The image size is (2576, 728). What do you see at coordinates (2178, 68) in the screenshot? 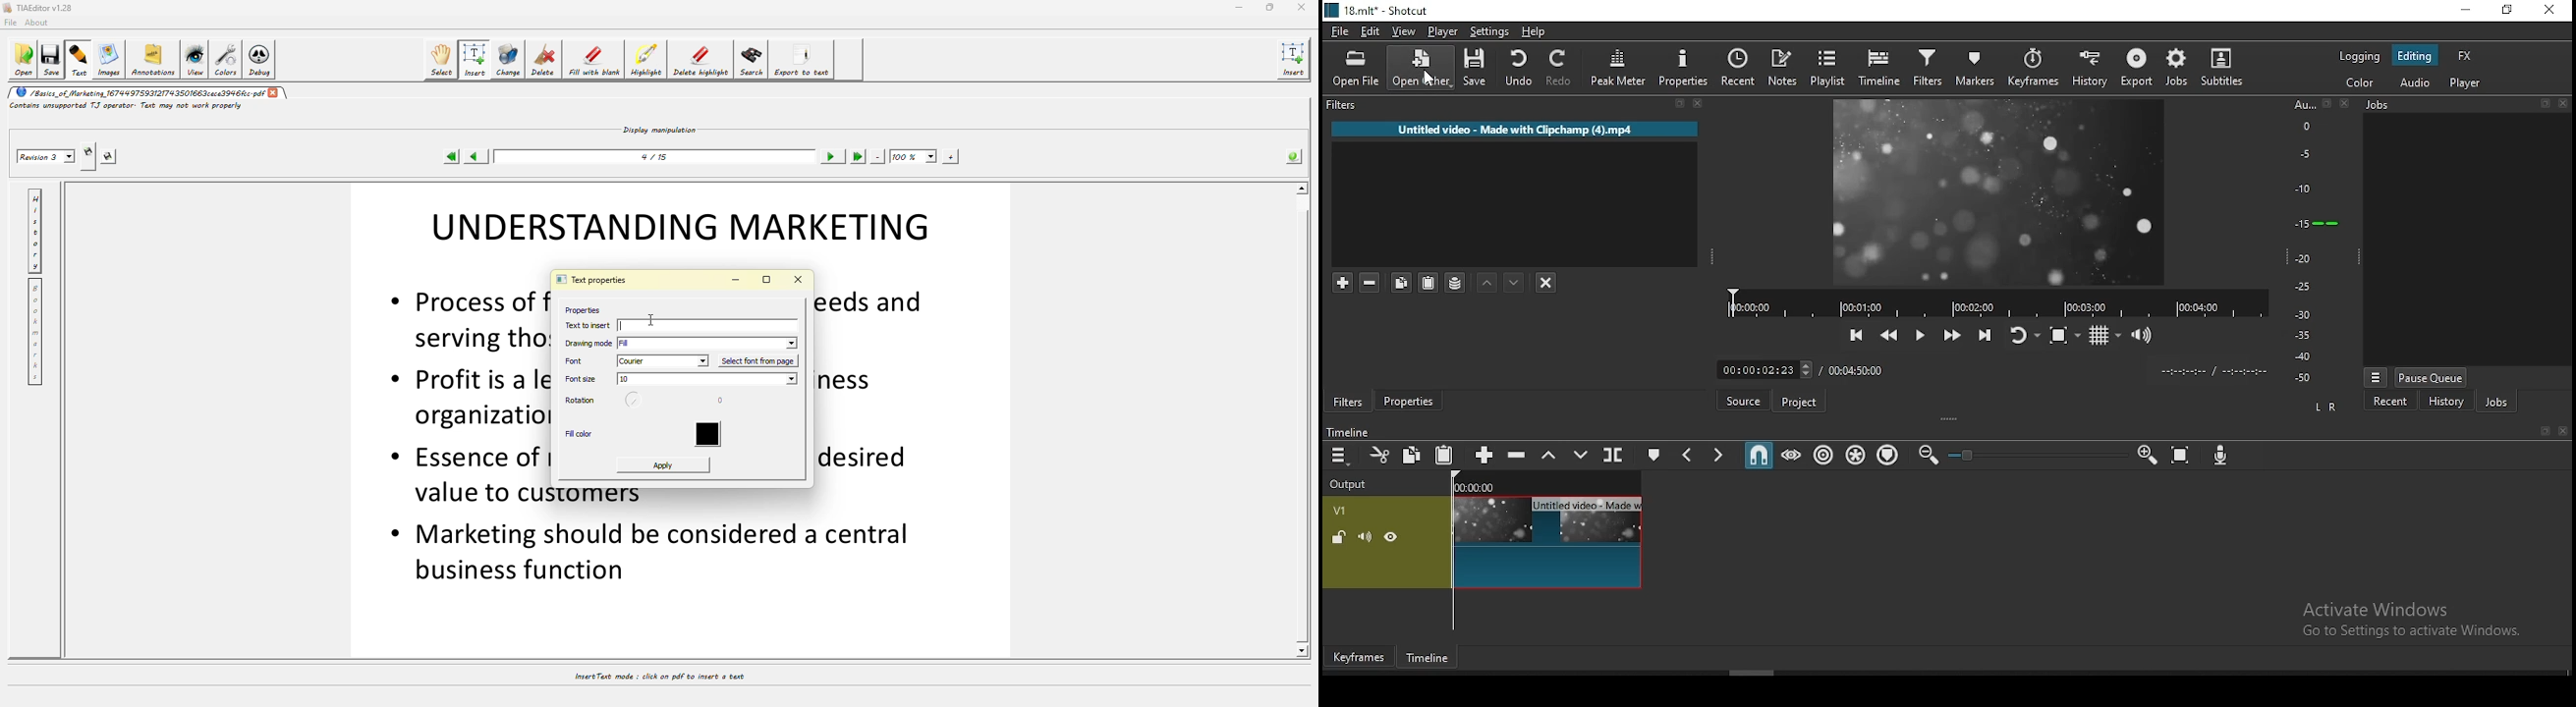
I see `jobs` at bounding box center [2178, 68].